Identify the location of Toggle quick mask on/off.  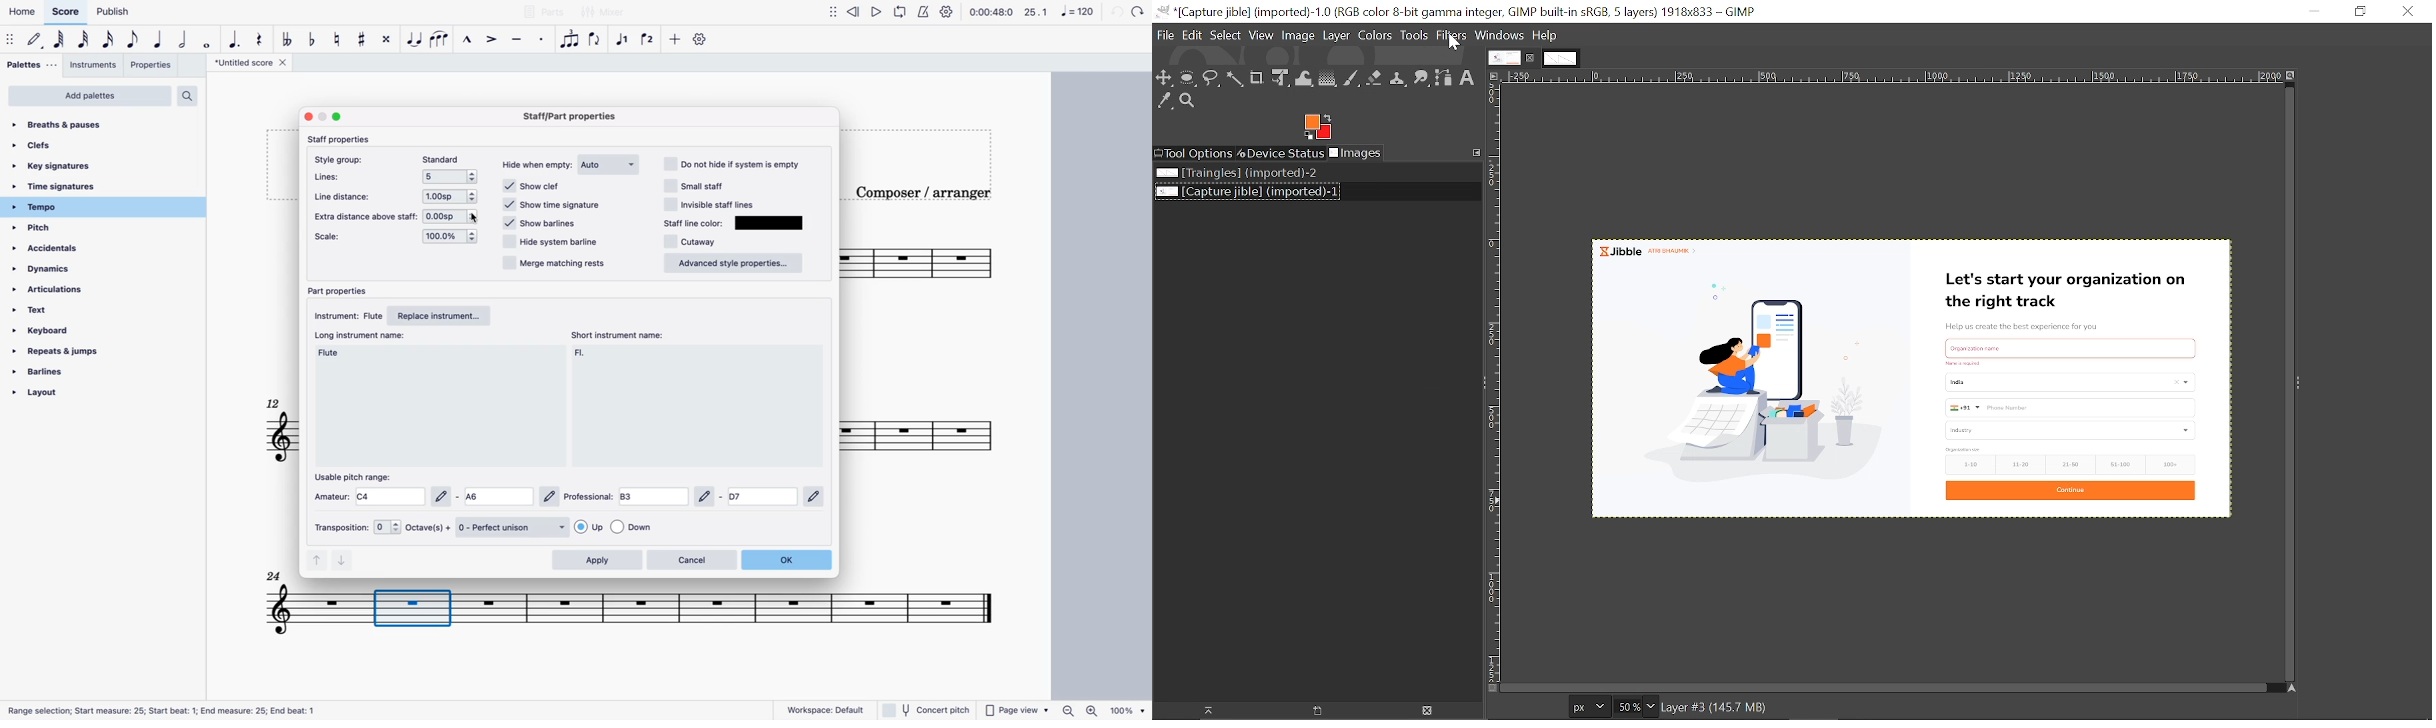
(1491, 688).